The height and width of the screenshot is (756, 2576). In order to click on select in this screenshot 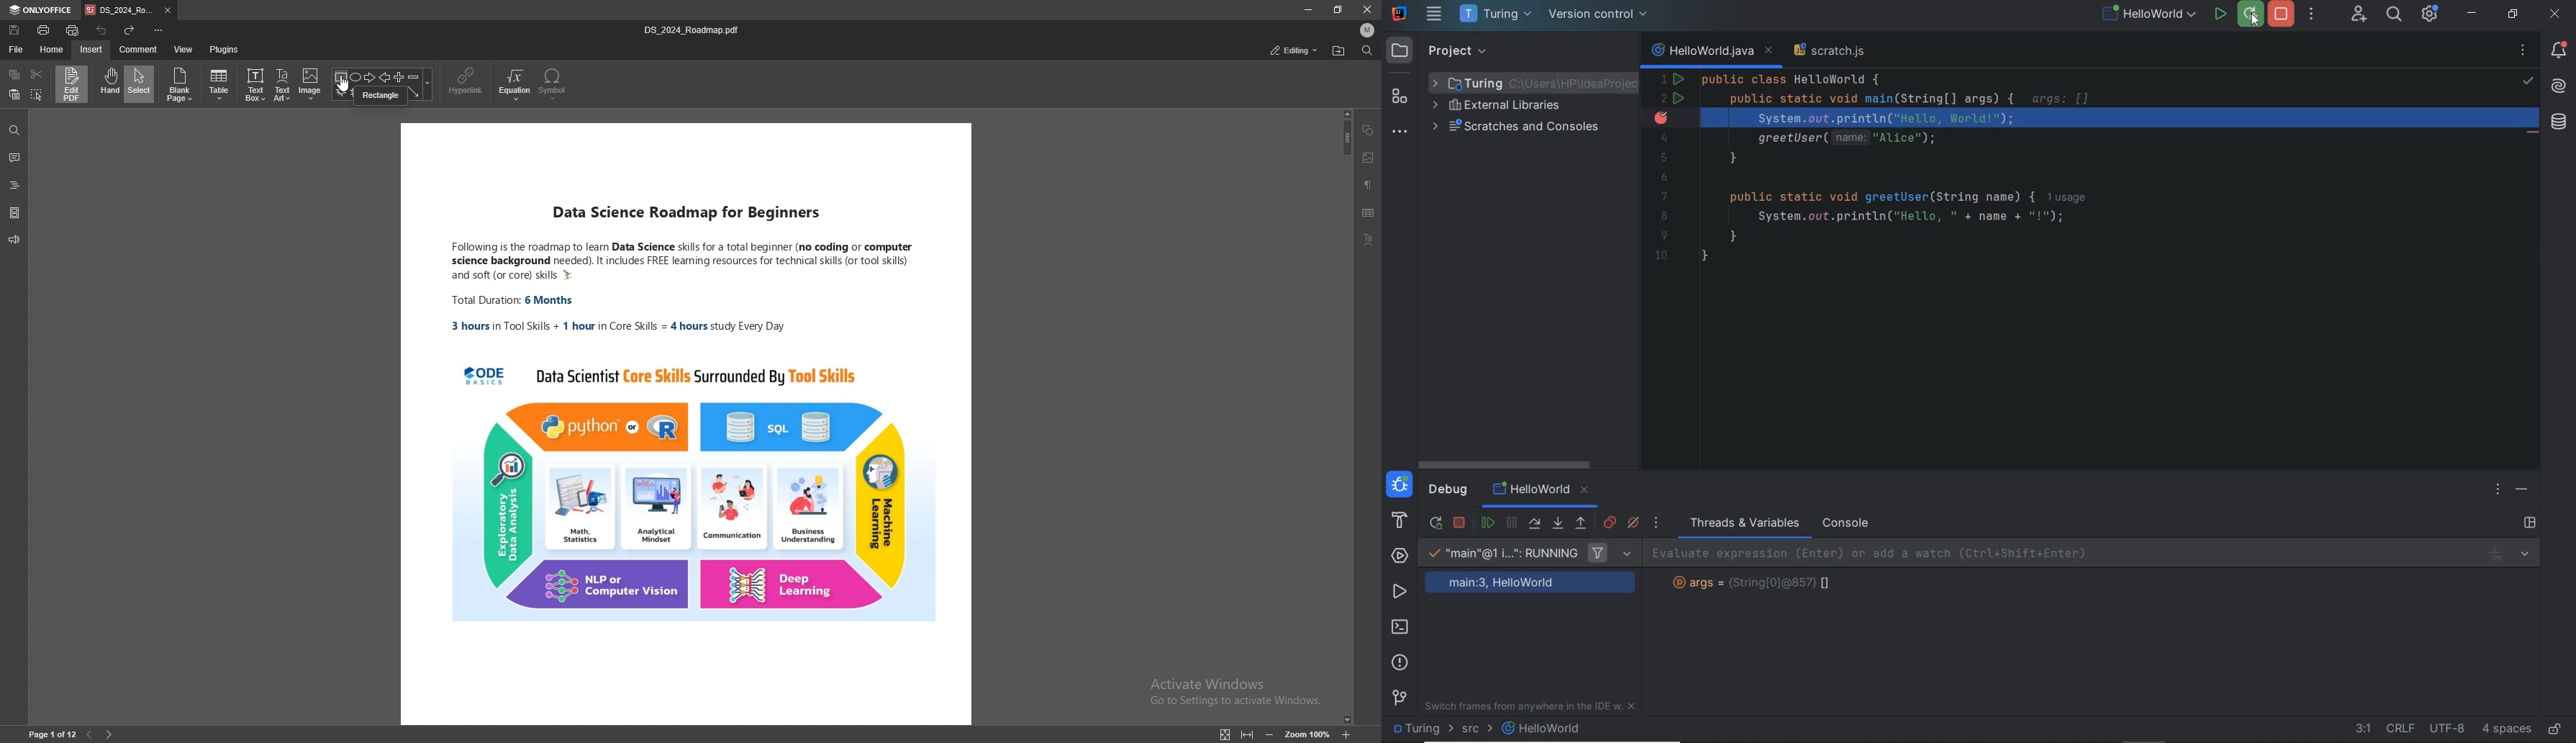, I will do `click(37, 94)`.